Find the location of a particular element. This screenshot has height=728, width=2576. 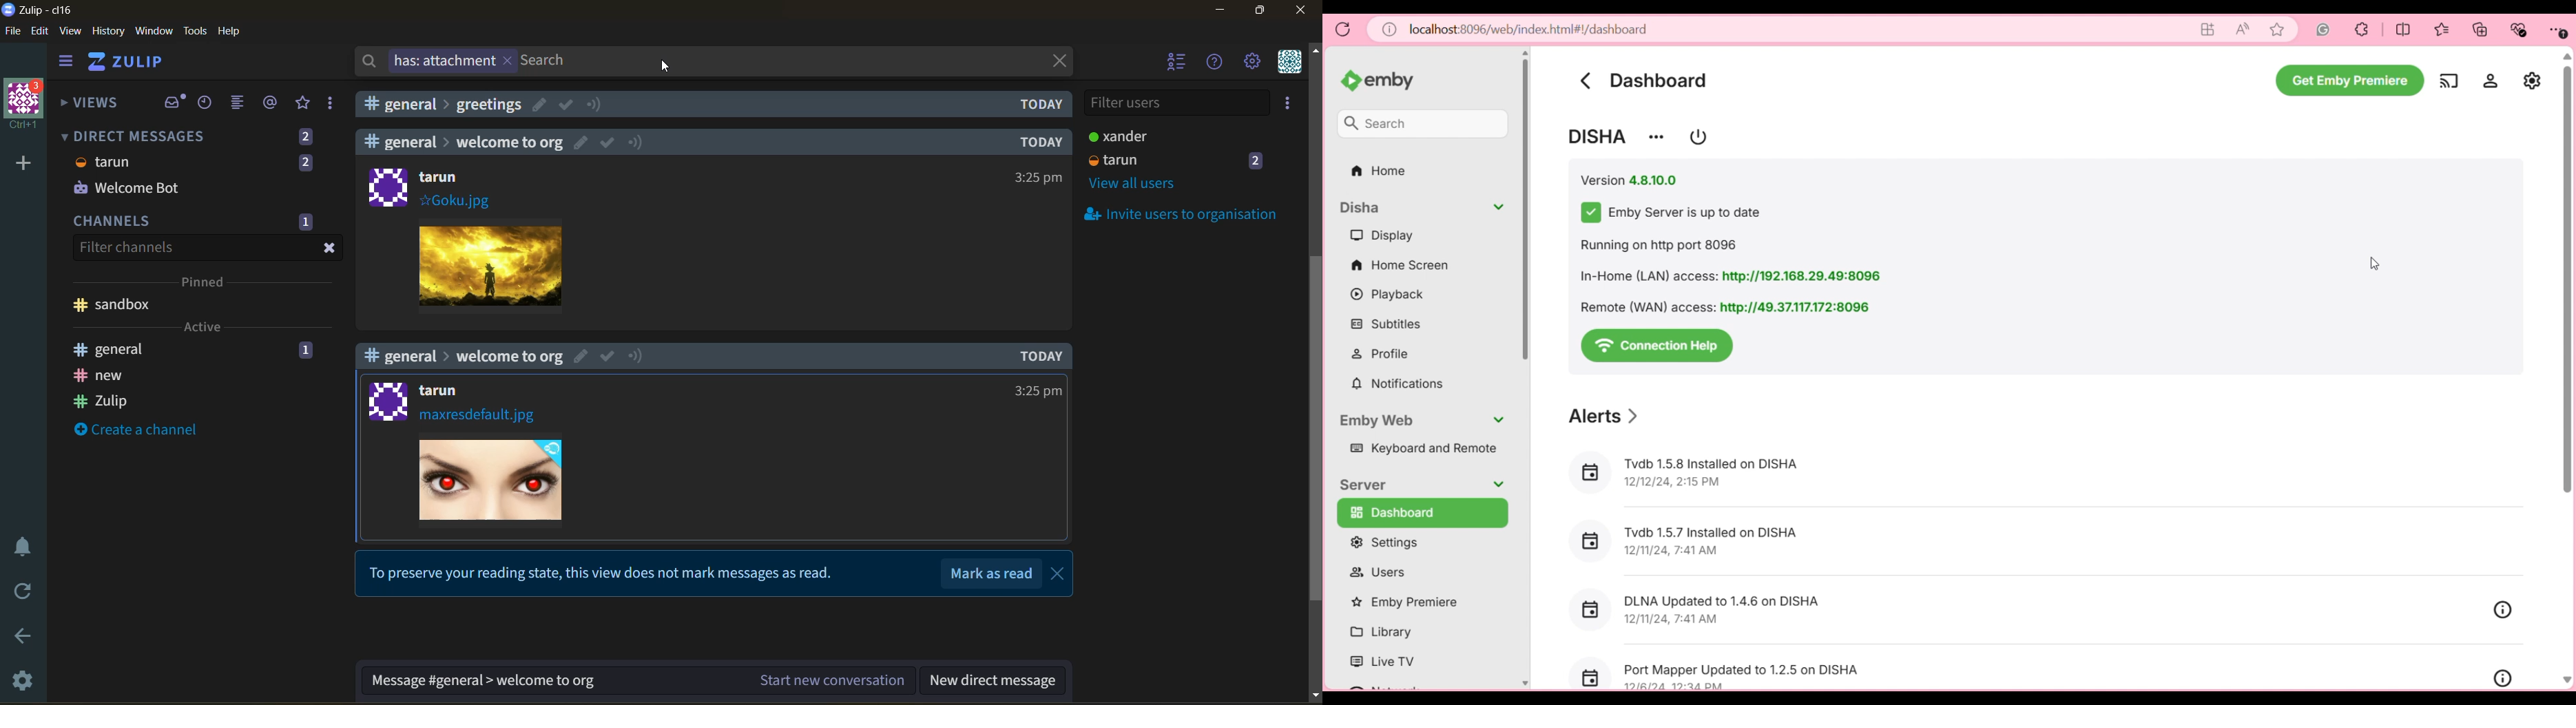

Welcome Bot is located at coordinates (126, 188).